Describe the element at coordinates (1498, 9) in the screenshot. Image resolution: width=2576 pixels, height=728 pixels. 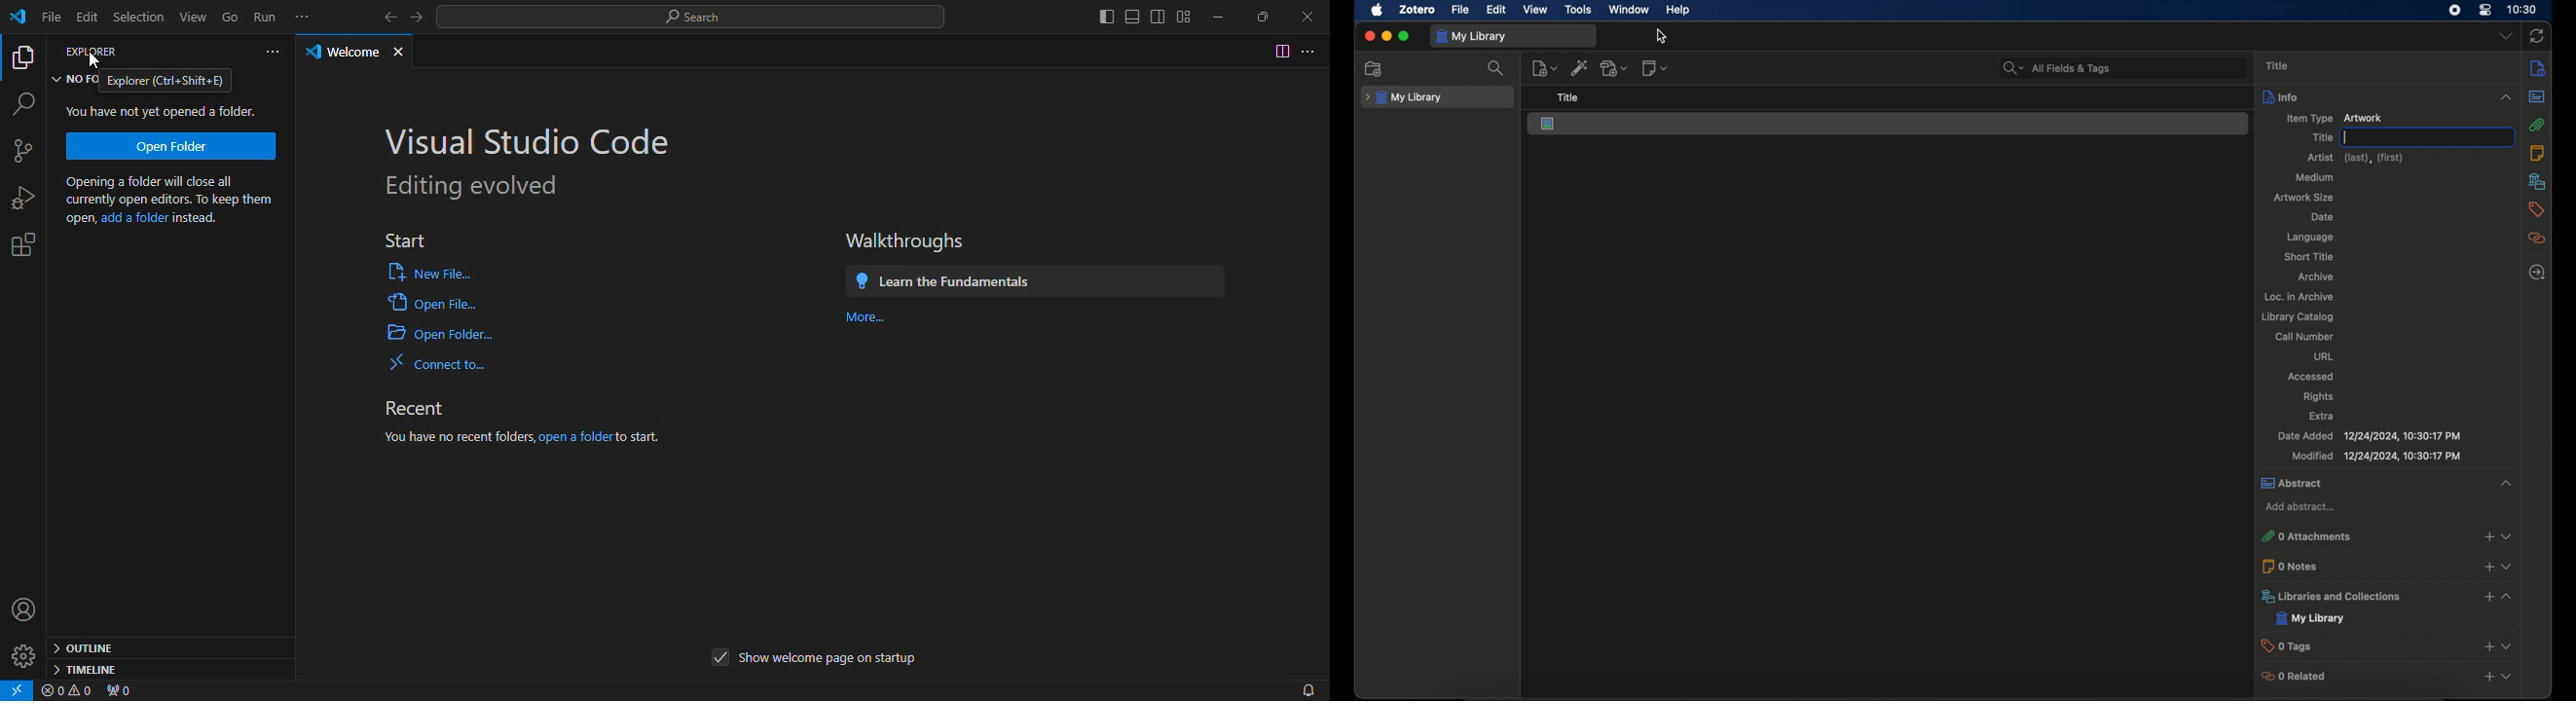
I see `edit` at that location.